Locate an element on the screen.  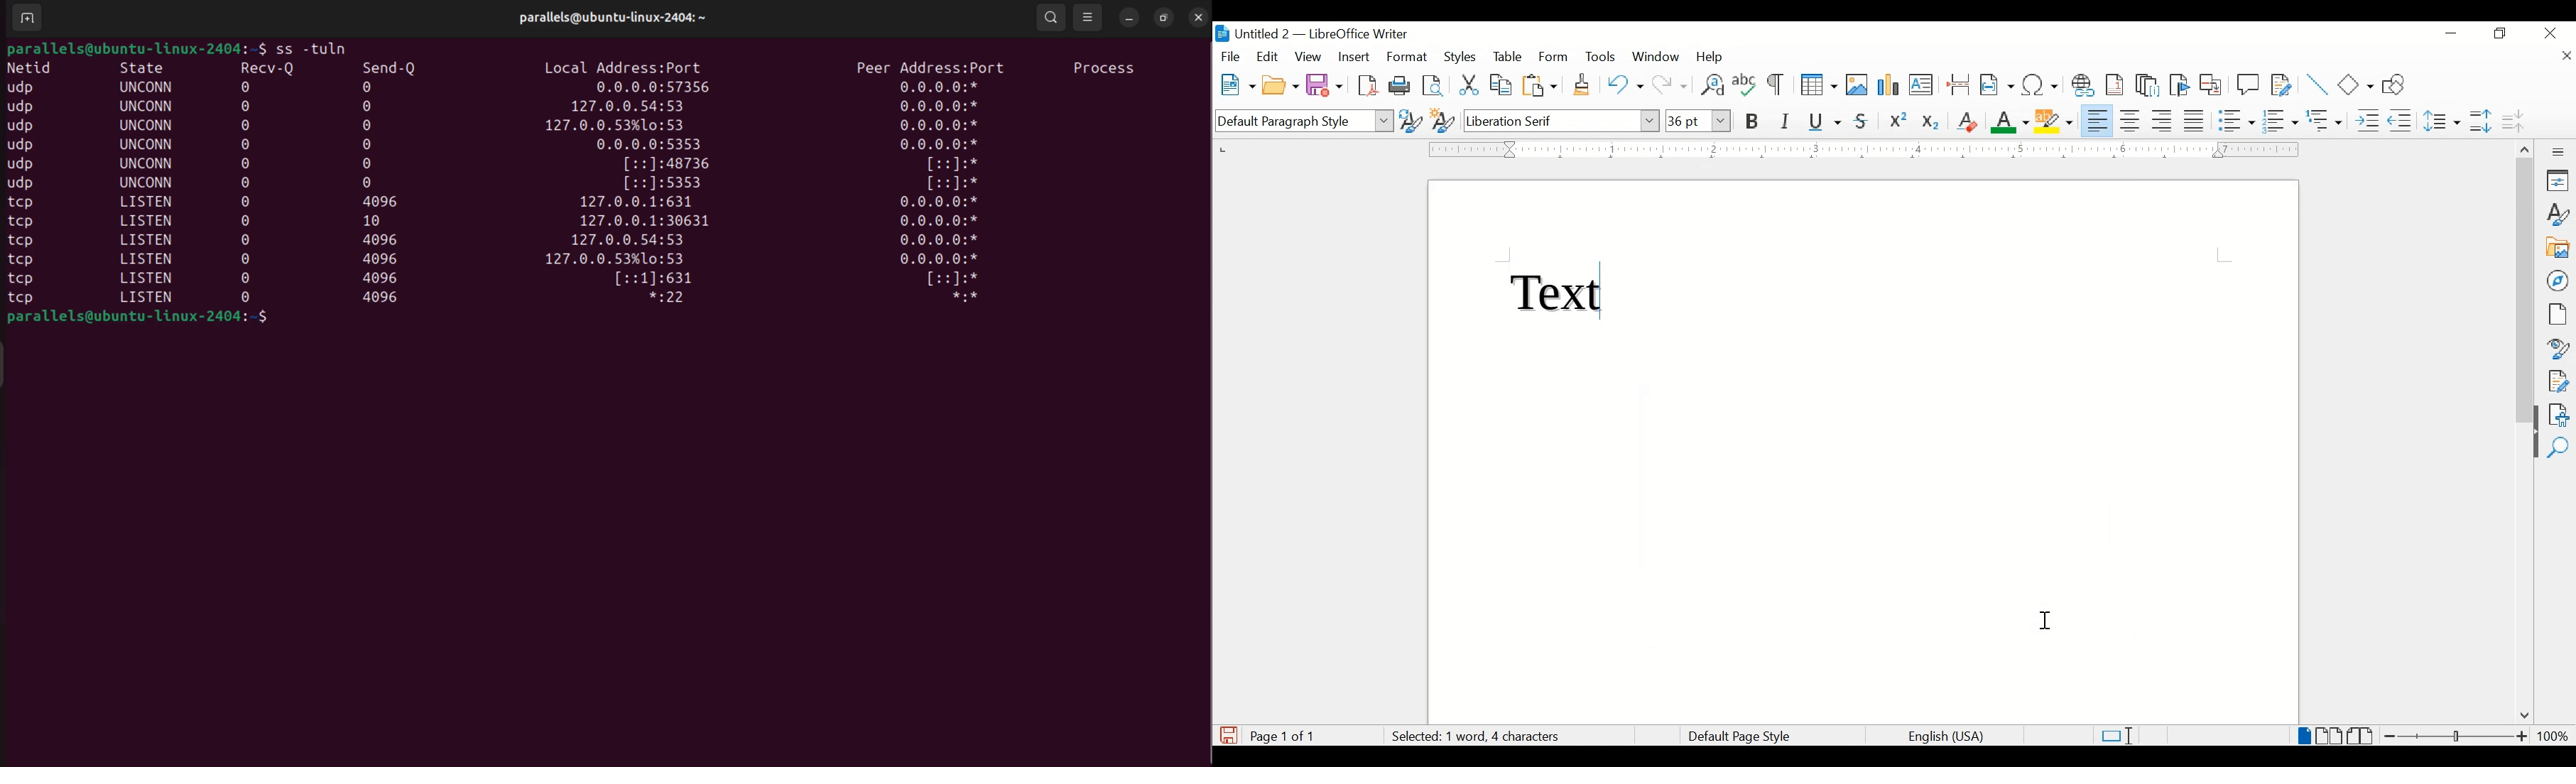
udp is located at coordinates (25, 88).